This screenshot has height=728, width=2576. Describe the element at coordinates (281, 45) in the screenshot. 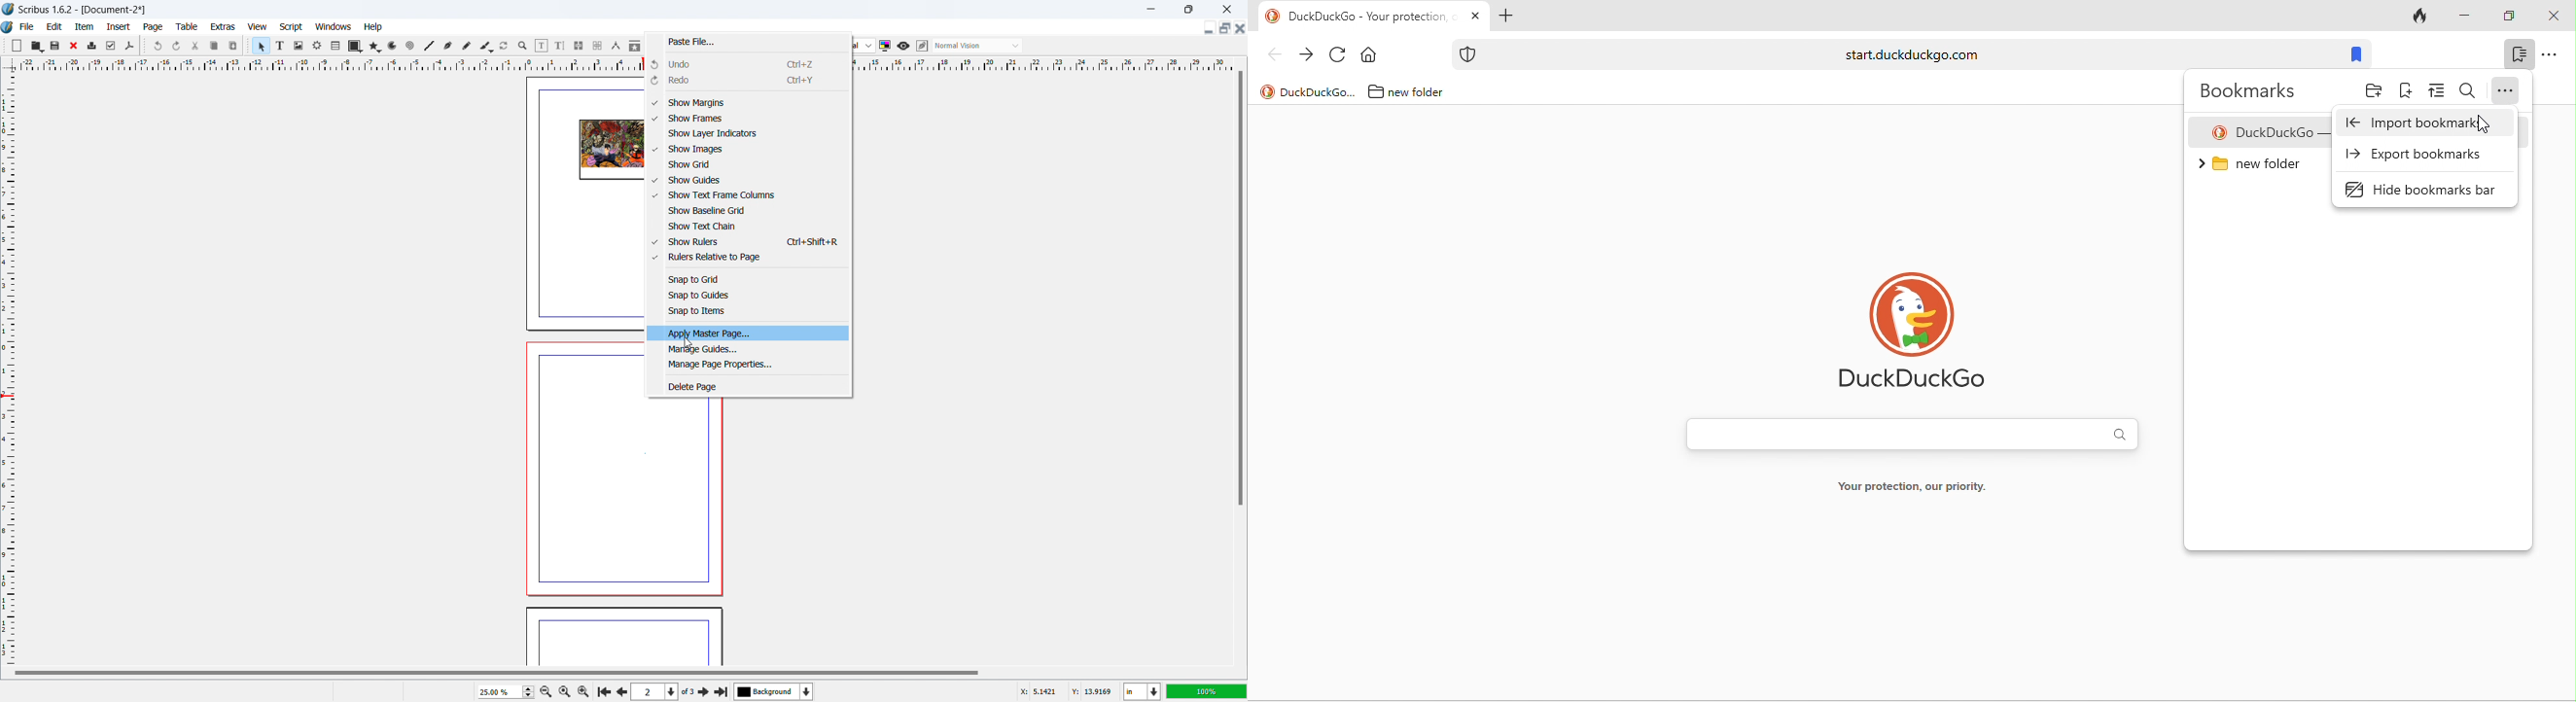

I see `text frame` at that location.